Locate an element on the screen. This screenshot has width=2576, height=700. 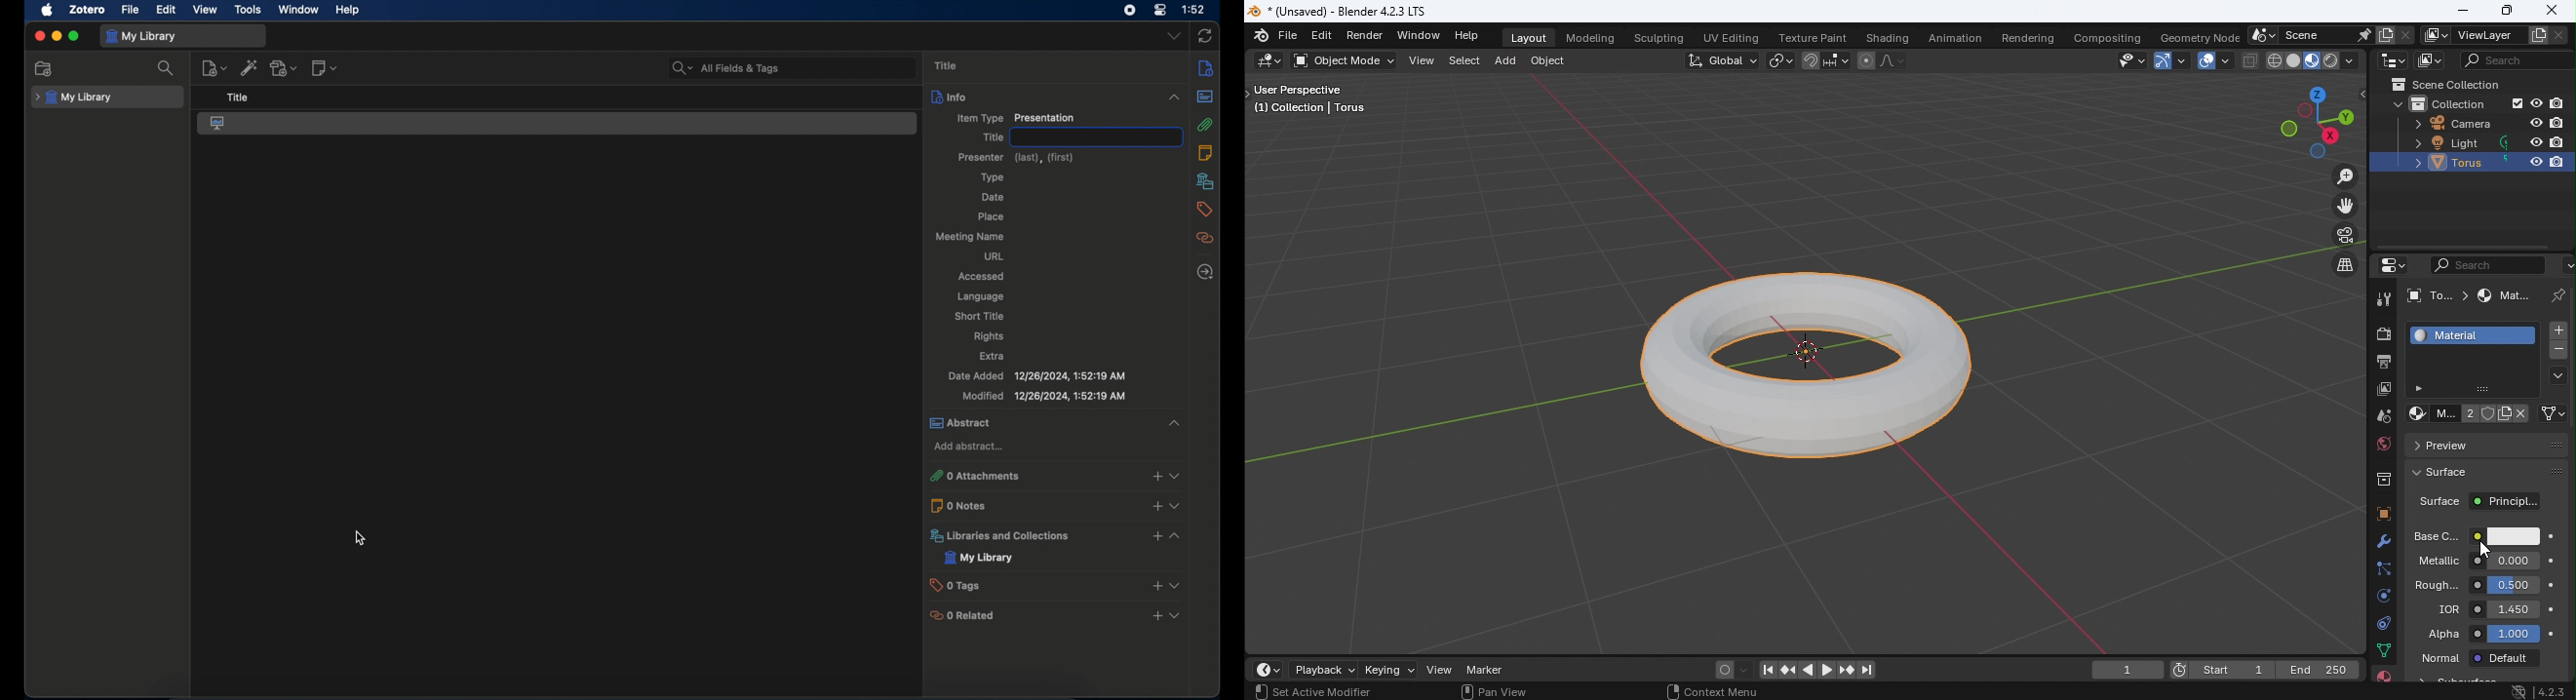
Viewport shading is located at coordinates (2274, 60).